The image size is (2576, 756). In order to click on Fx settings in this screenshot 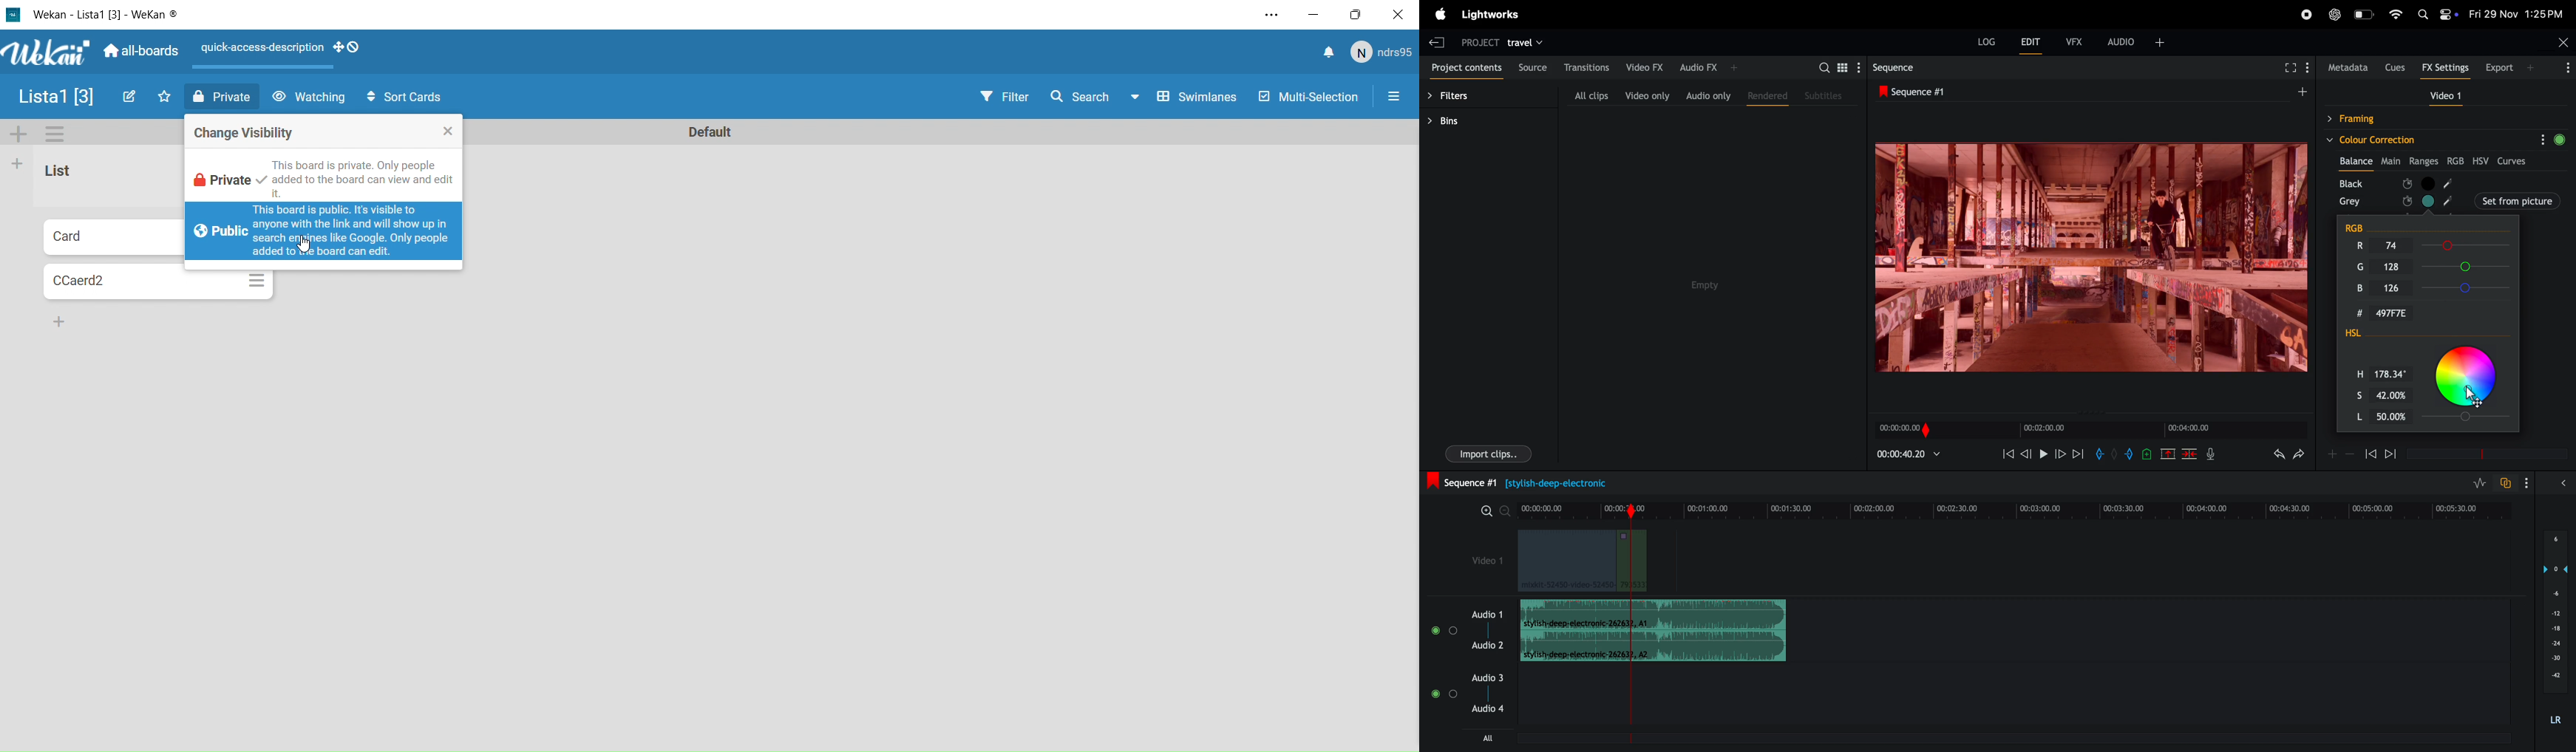, I will do `click(2446, 69)`.